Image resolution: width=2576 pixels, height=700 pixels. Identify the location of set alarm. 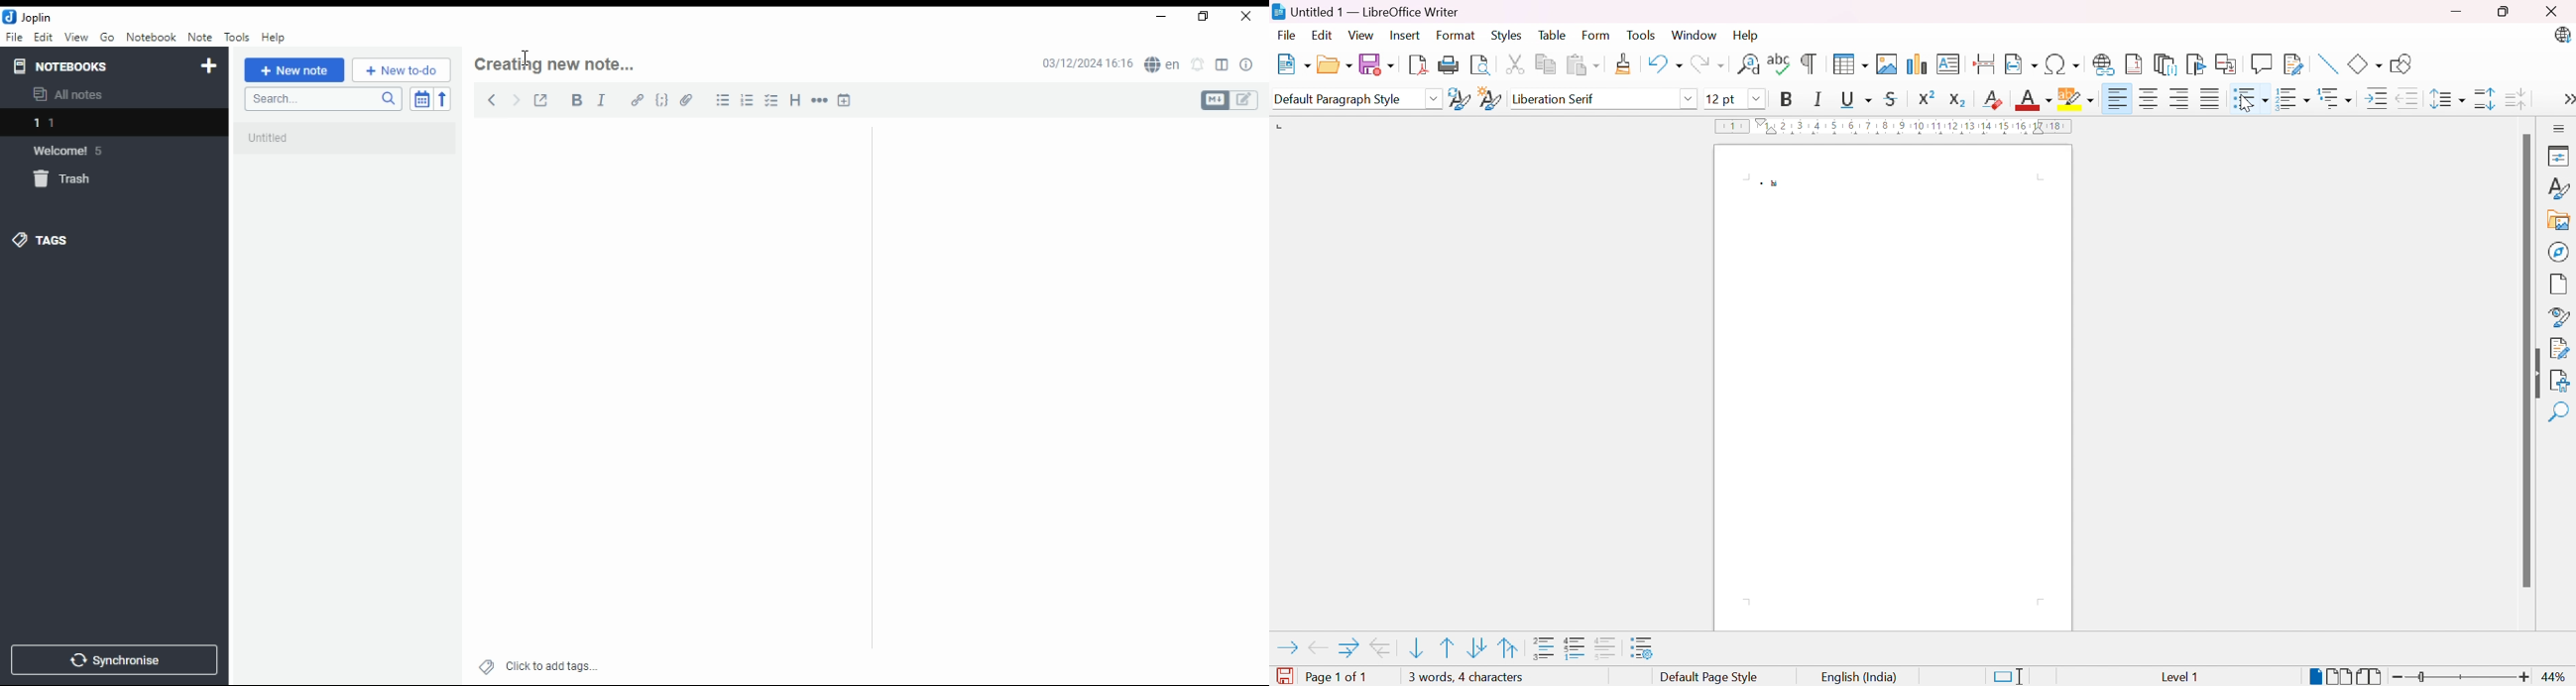
(1199, 64).